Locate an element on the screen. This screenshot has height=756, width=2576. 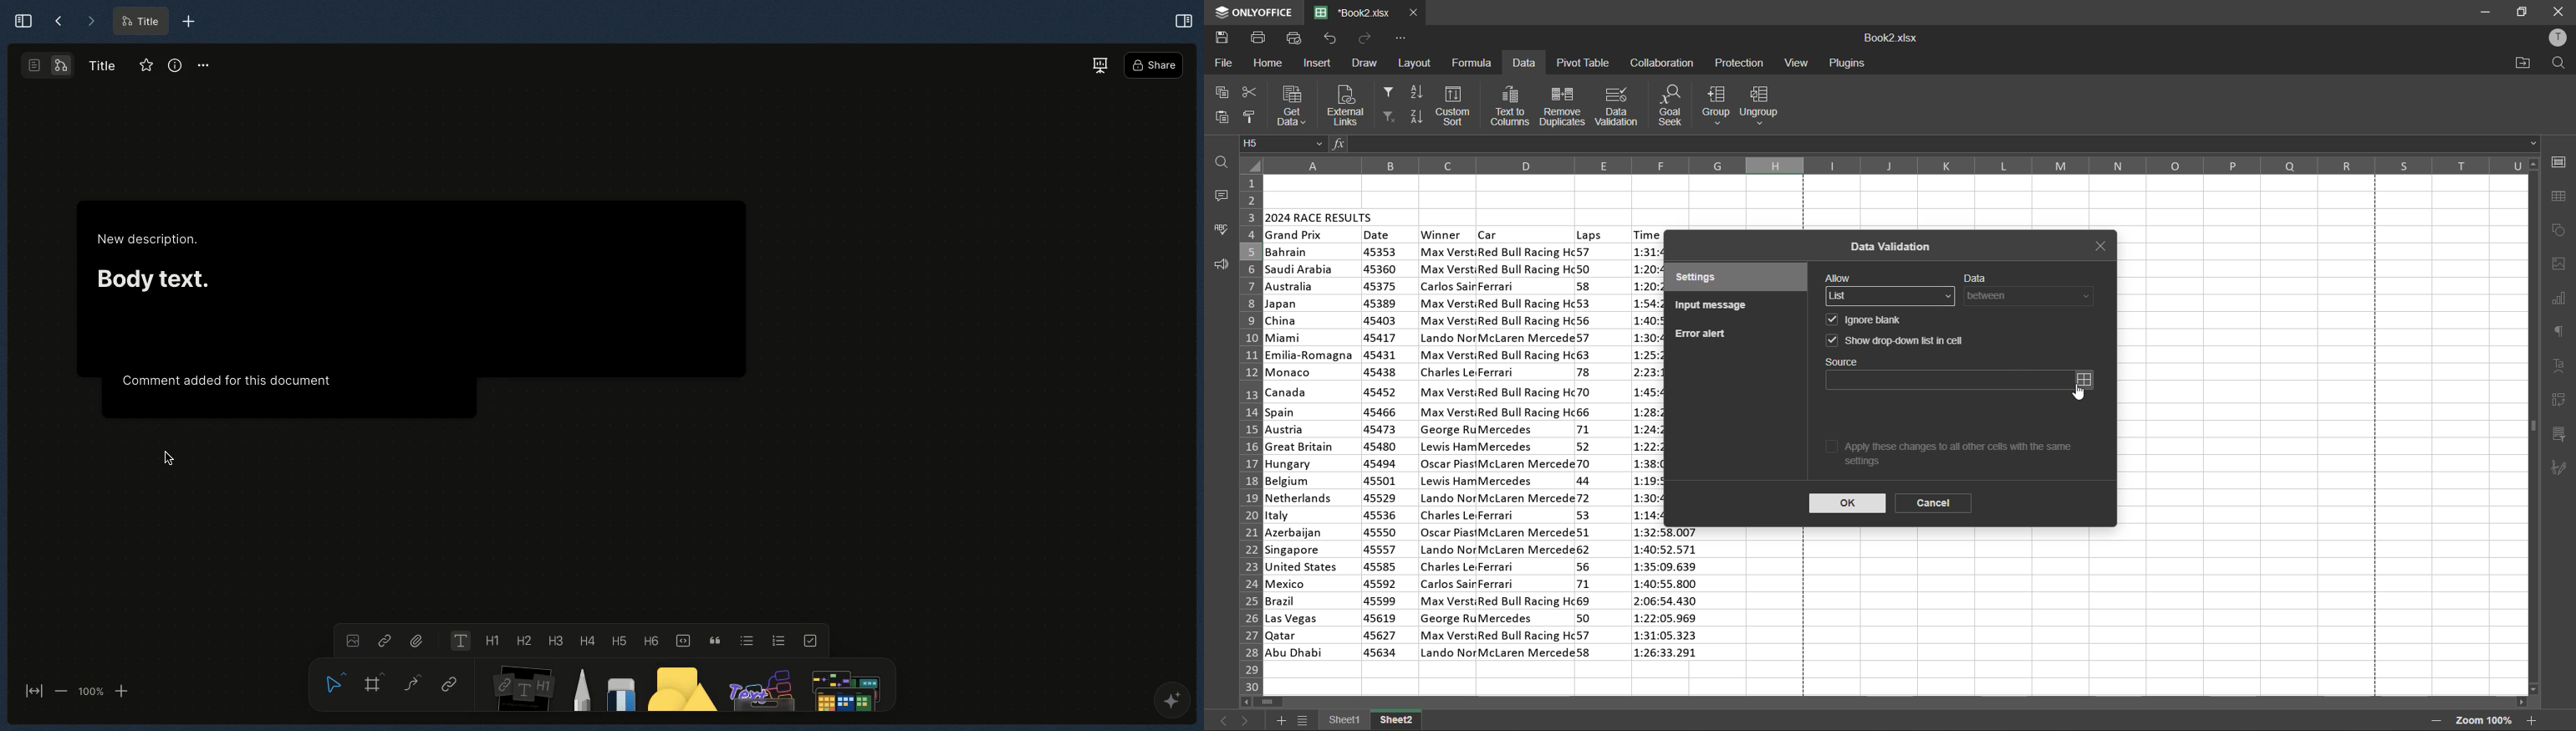
settings is located at coordinates (1720, 278).